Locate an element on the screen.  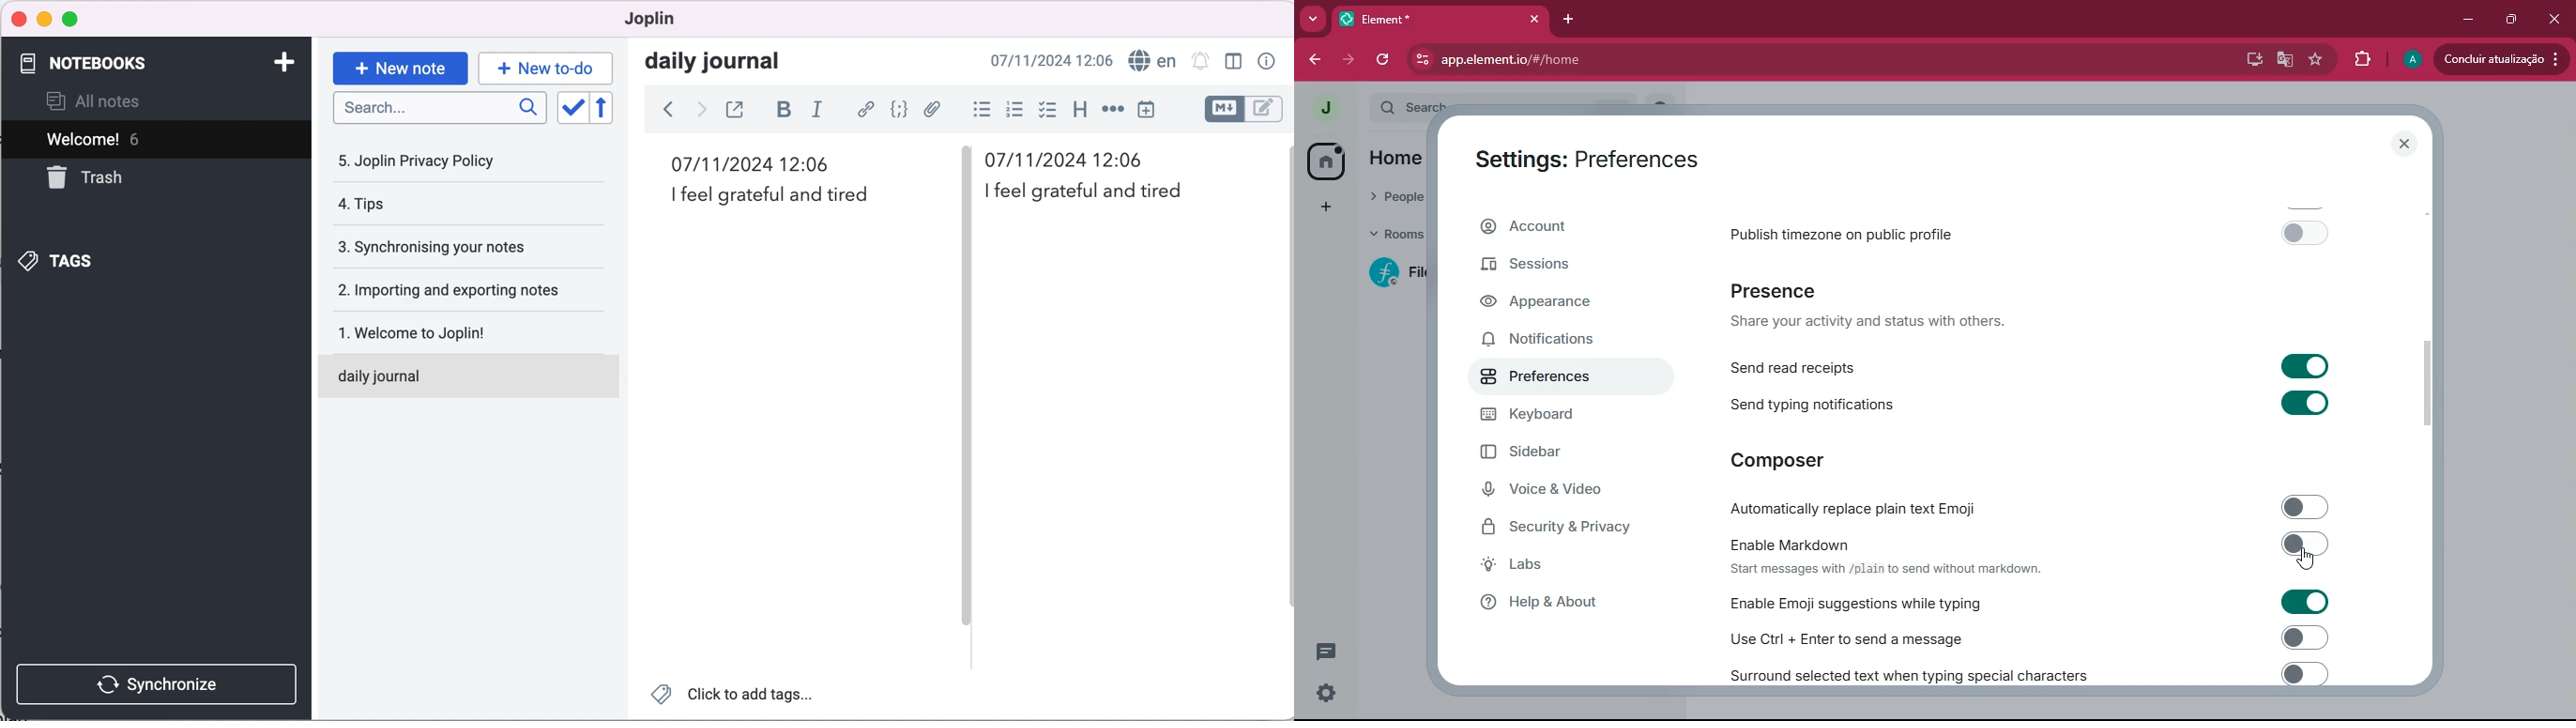
hyperlink is located at coordinates (863, 109).